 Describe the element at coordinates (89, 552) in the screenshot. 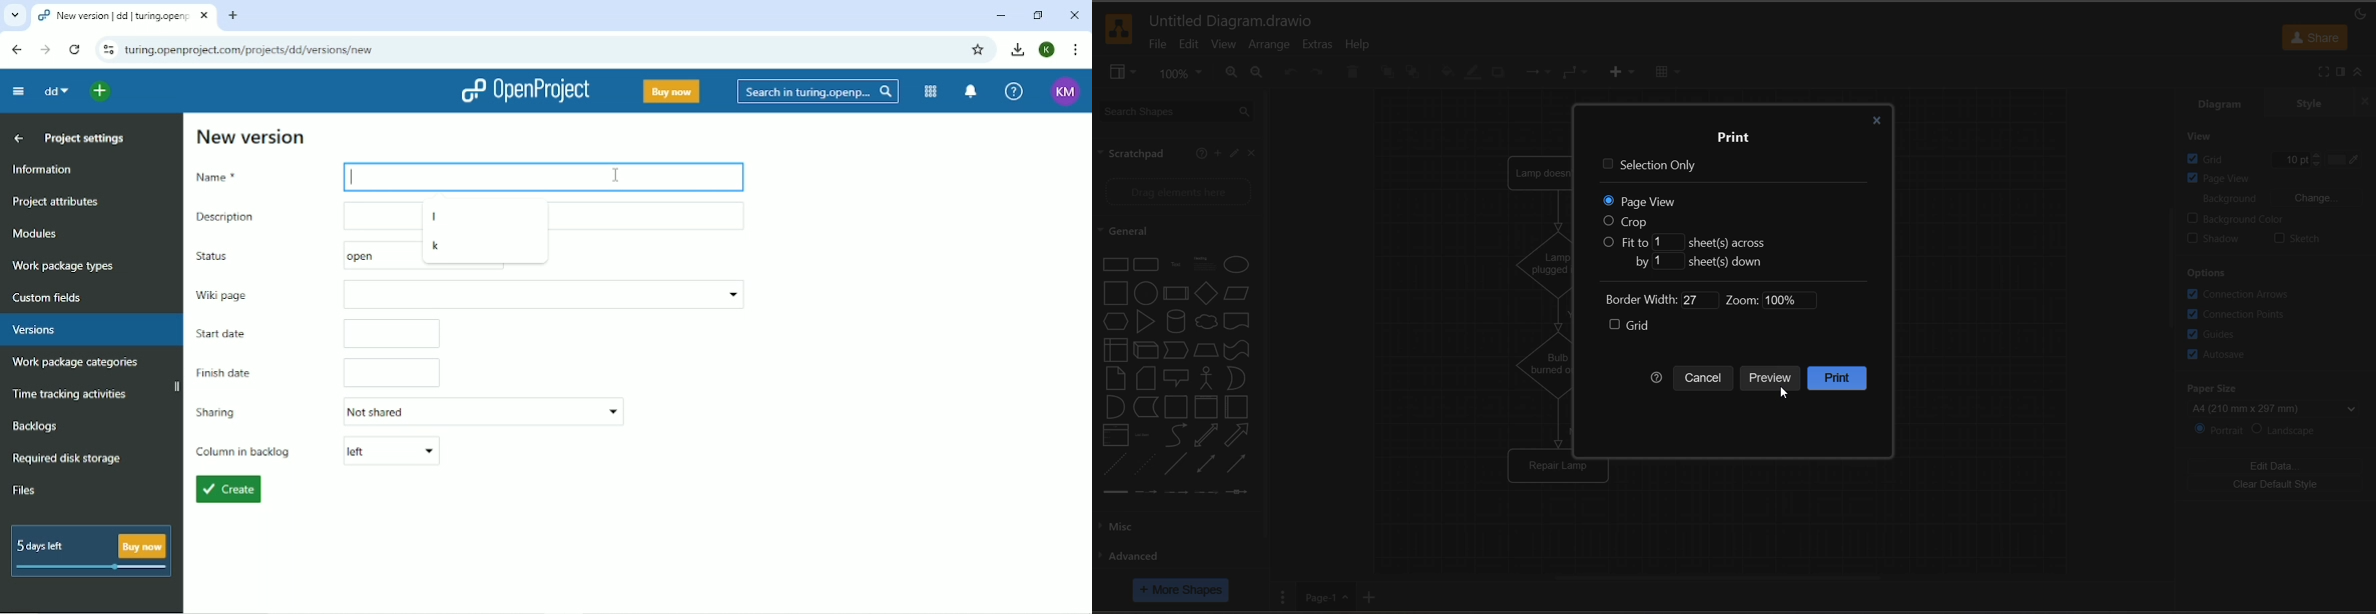

I see `5 days left` at that location.